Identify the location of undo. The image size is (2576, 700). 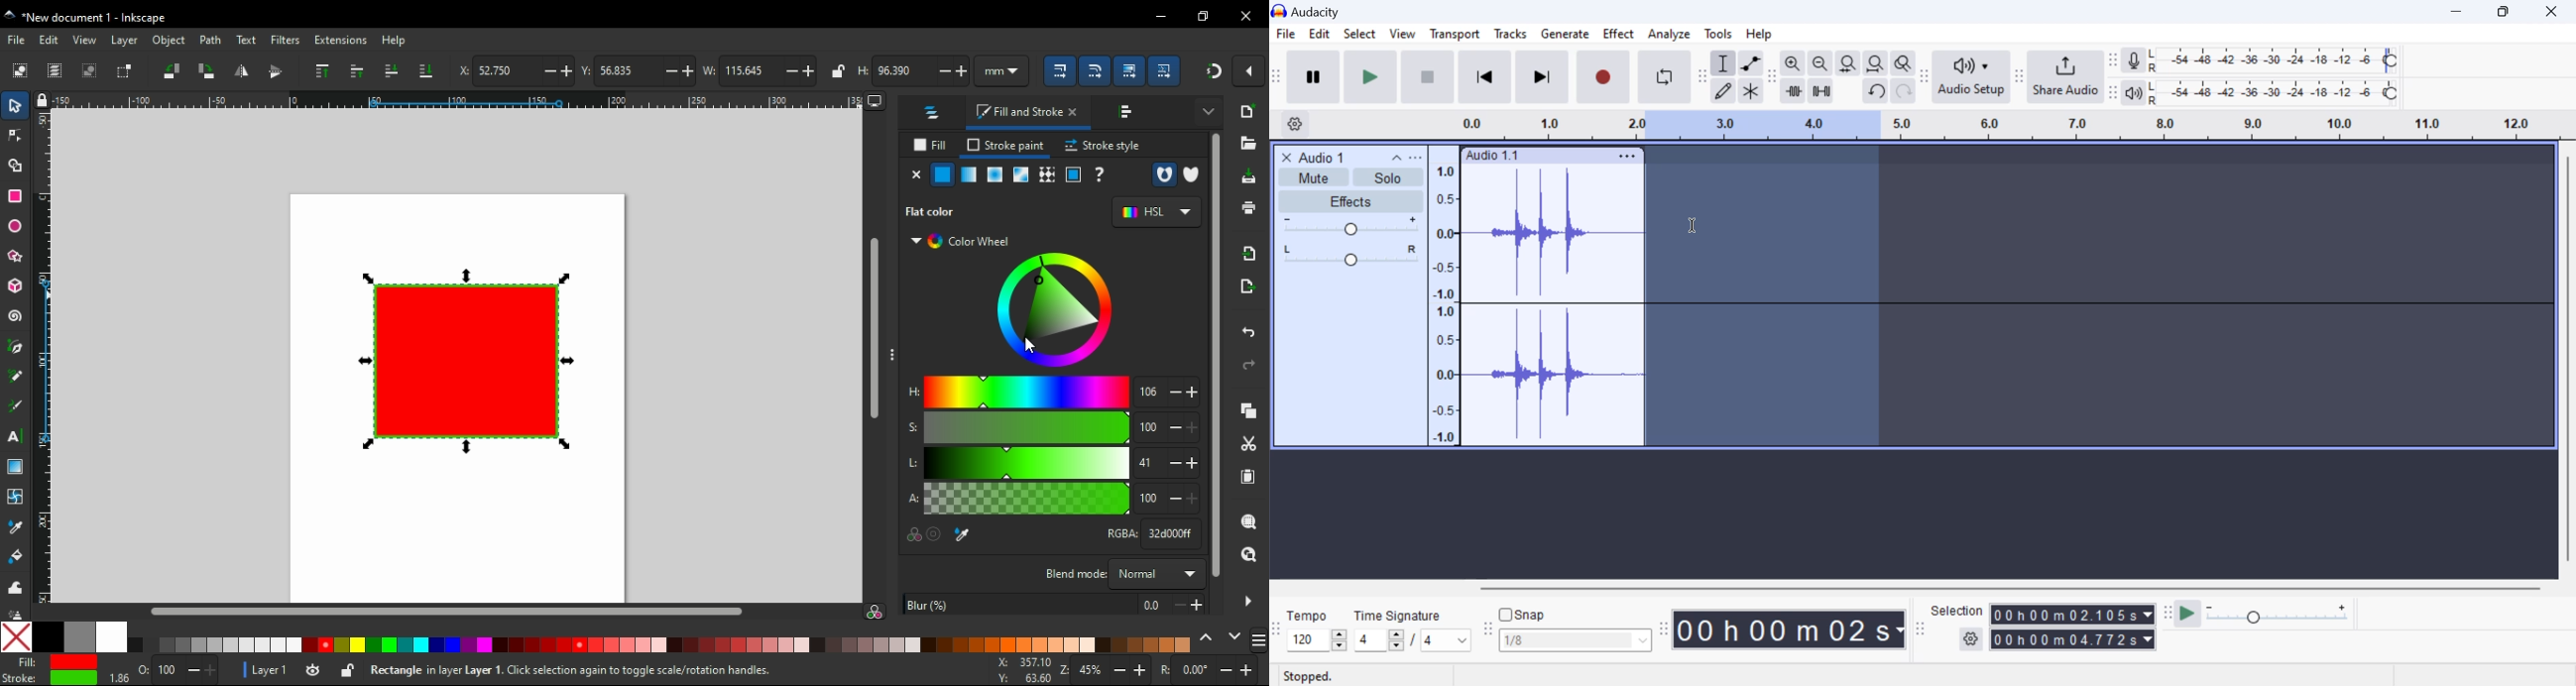
(1877, 91).